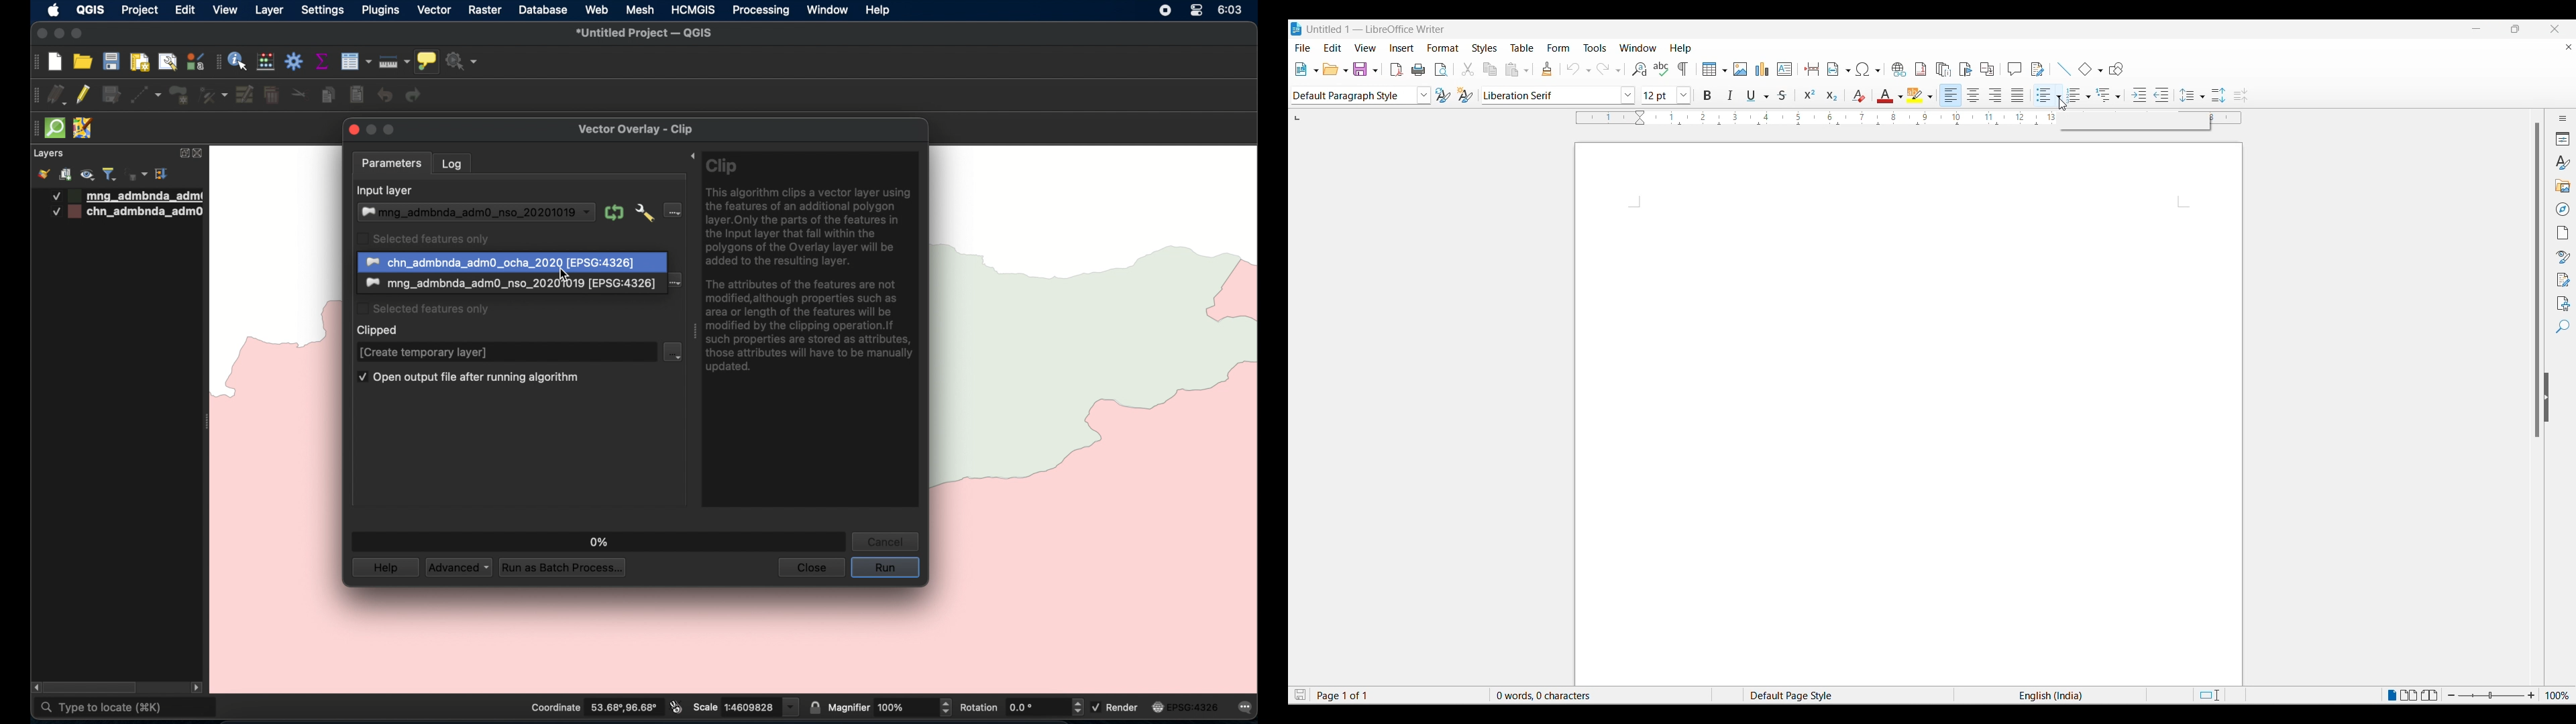 This screenshot has height=728, width=2576. What do you see at coordinates (1248, 709) in the screenshot?
I see `messages` at bounding box center [1248, 709].